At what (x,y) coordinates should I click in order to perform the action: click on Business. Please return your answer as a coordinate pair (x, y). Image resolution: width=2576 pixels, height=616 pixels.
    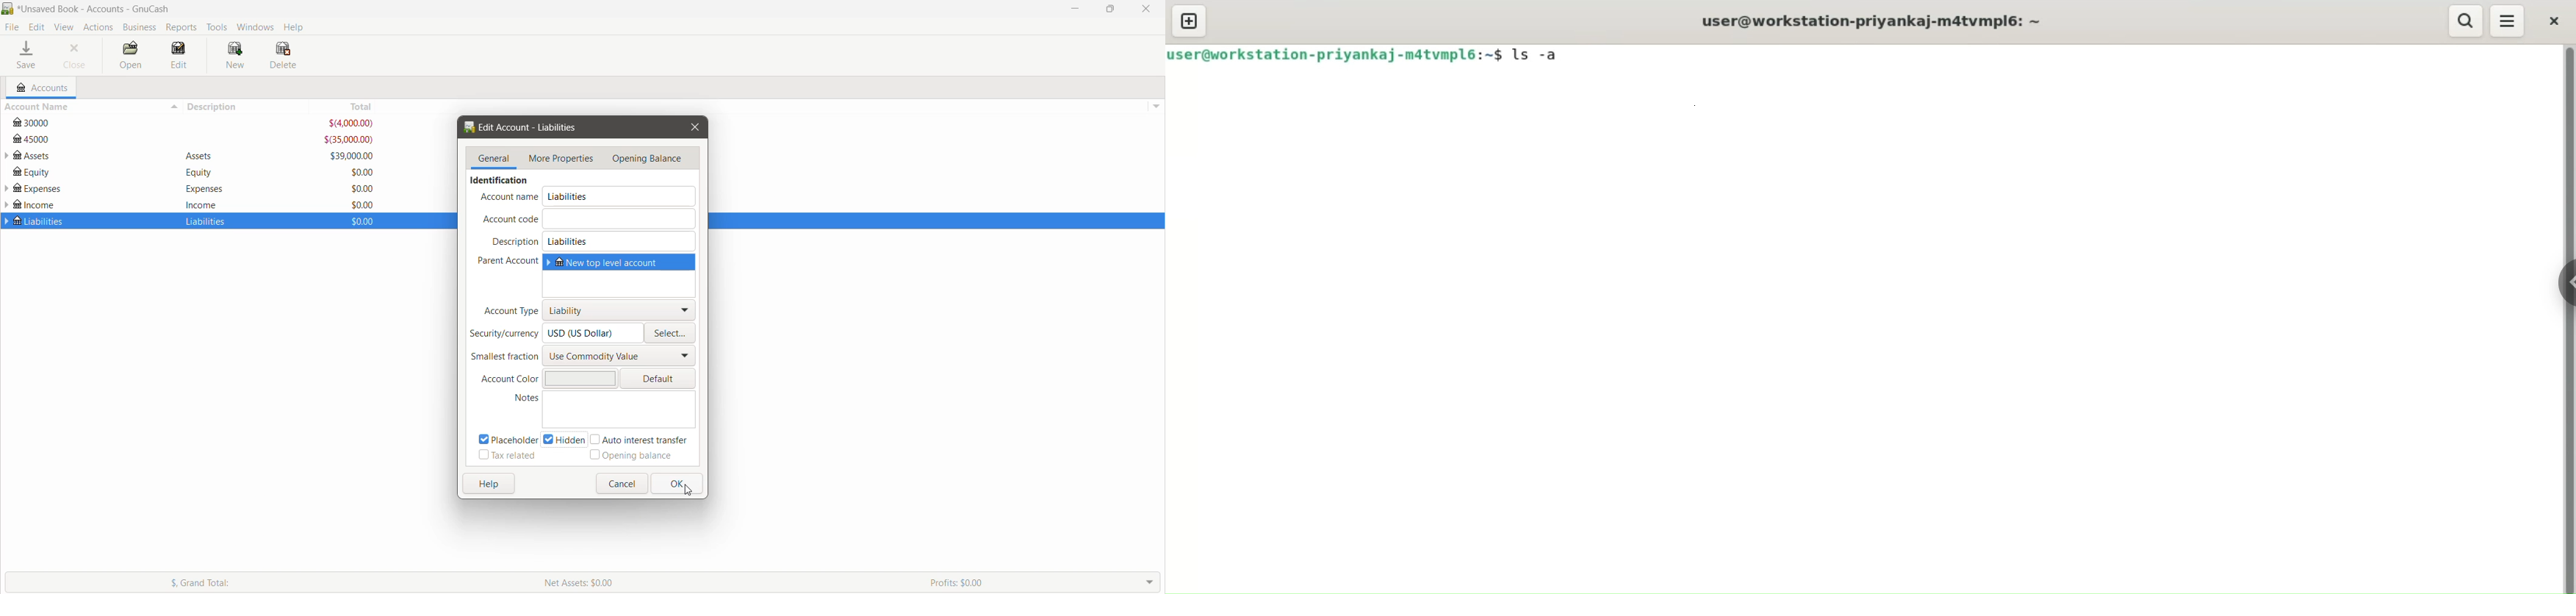
    Looking at the image, I should click on (140, 27).